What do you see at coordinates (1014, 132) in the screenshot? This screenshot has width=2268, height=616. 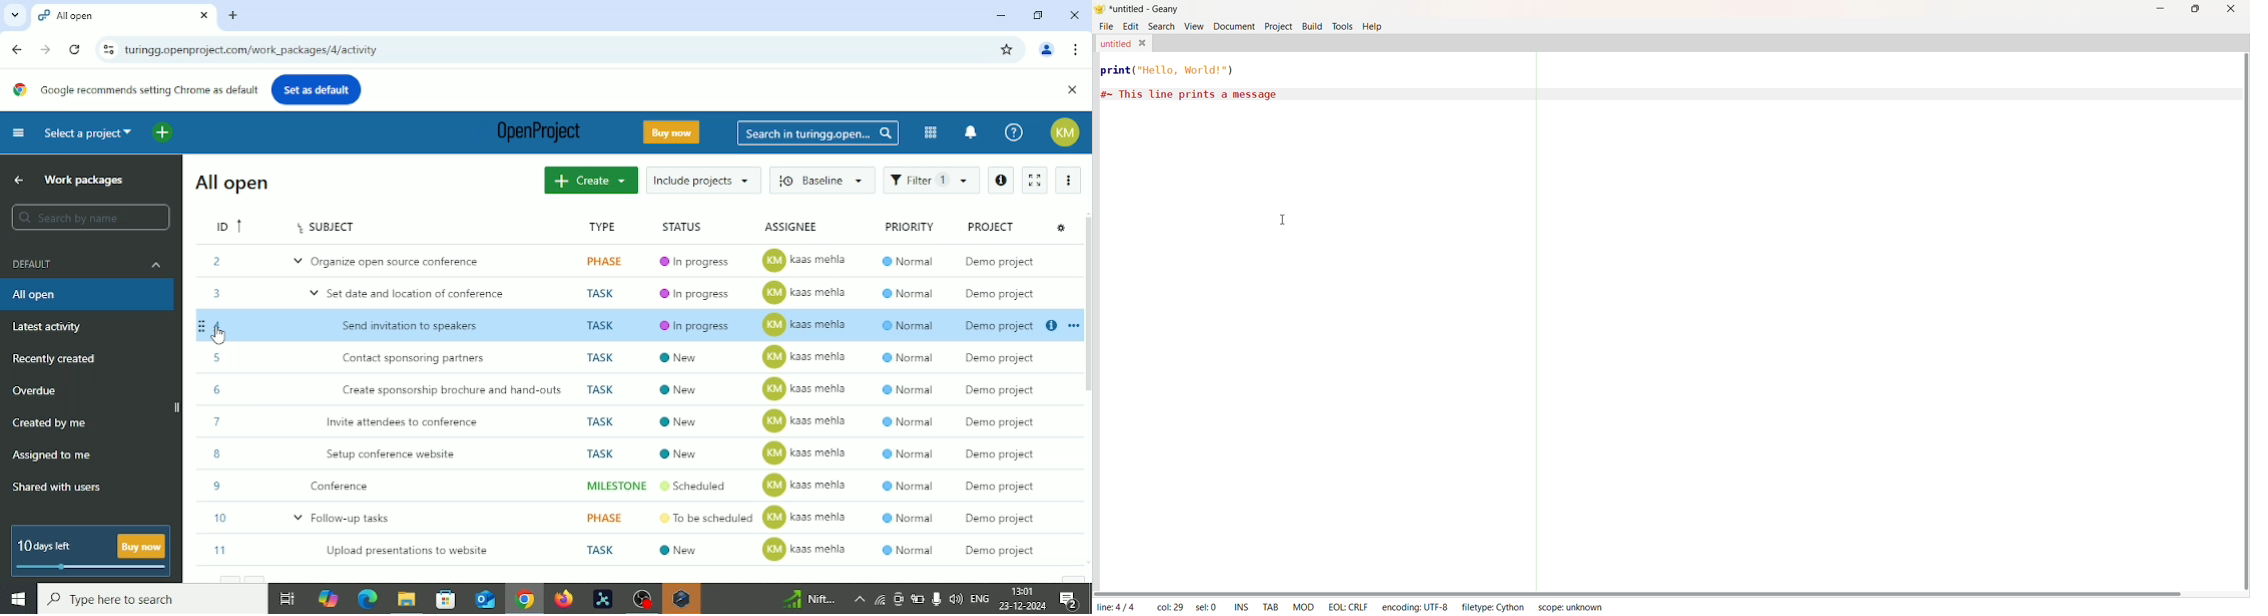 I see `Help` at bounding box center [1014, 132].